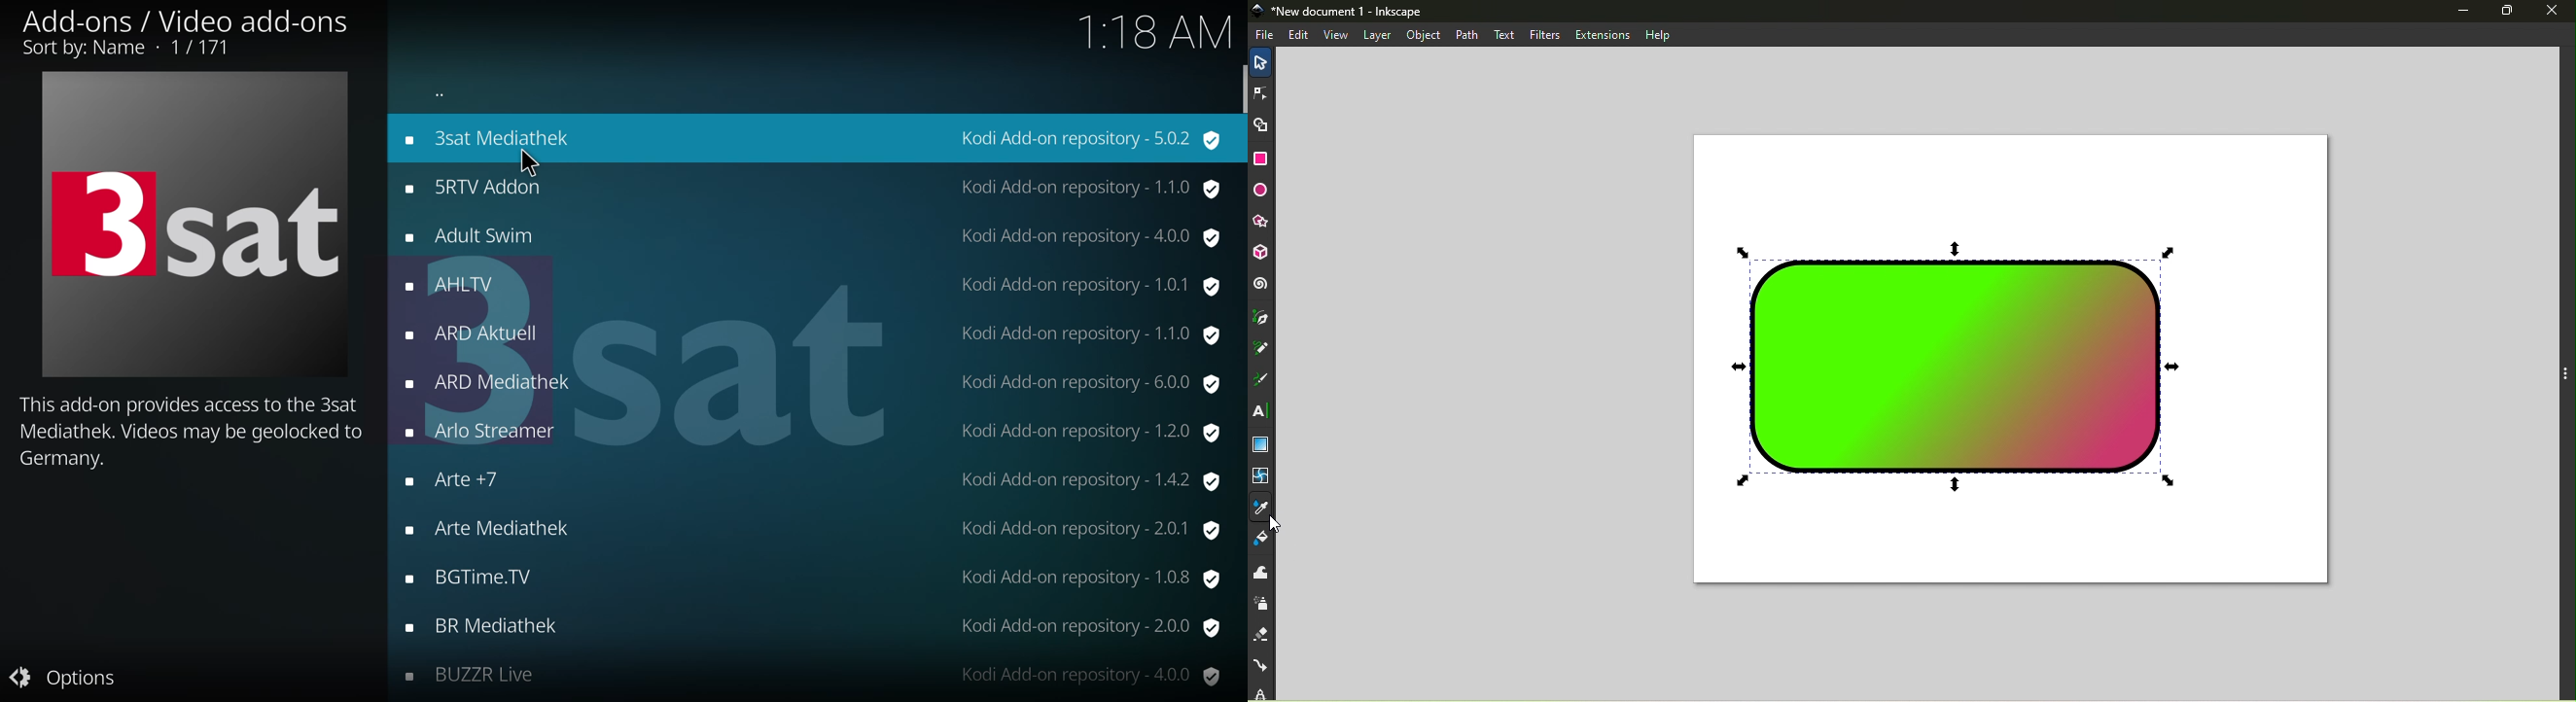  Describe the element at coordinates (481, 677) in the screenshot. I see `add-ons` at that location.